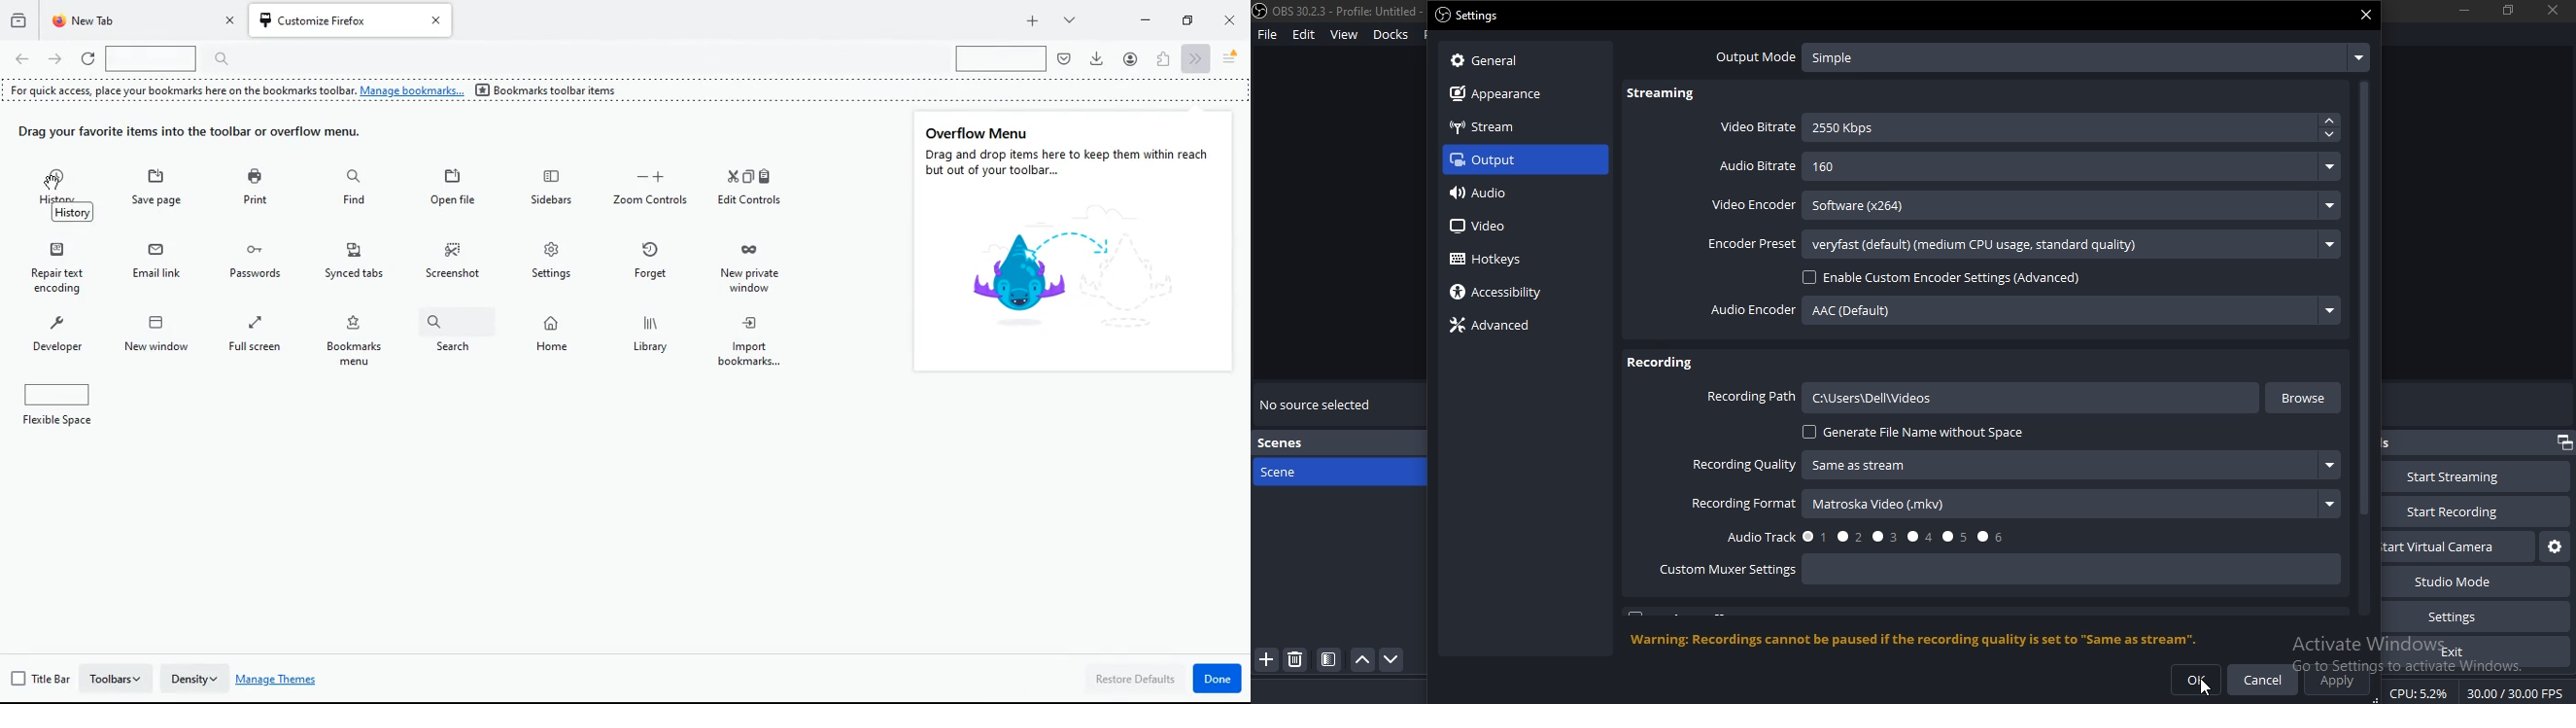 The height and width of the screenshot is (728, 2576). What do you see at coordinates (753, 192) in the screenshot?
I see `edit controls` at bounding box center [753, 192].